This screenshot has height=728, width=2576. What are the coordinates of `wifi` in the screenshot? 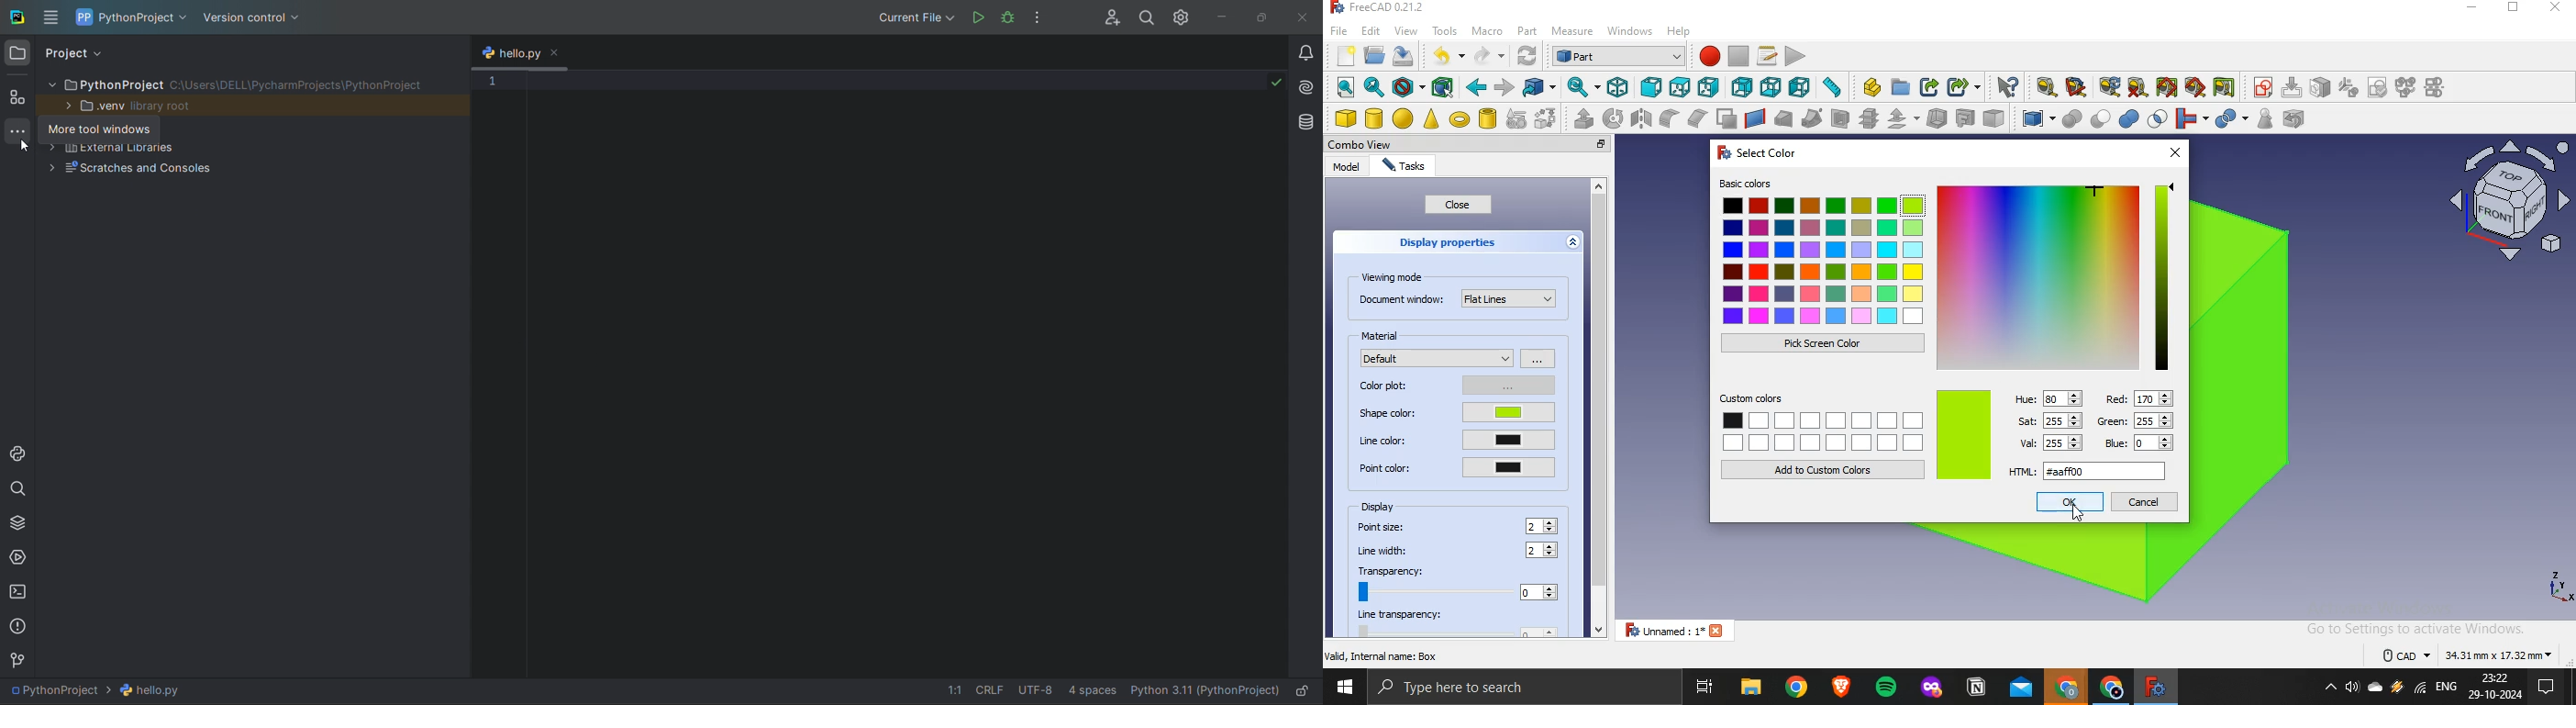 It's located at (2420, 690).